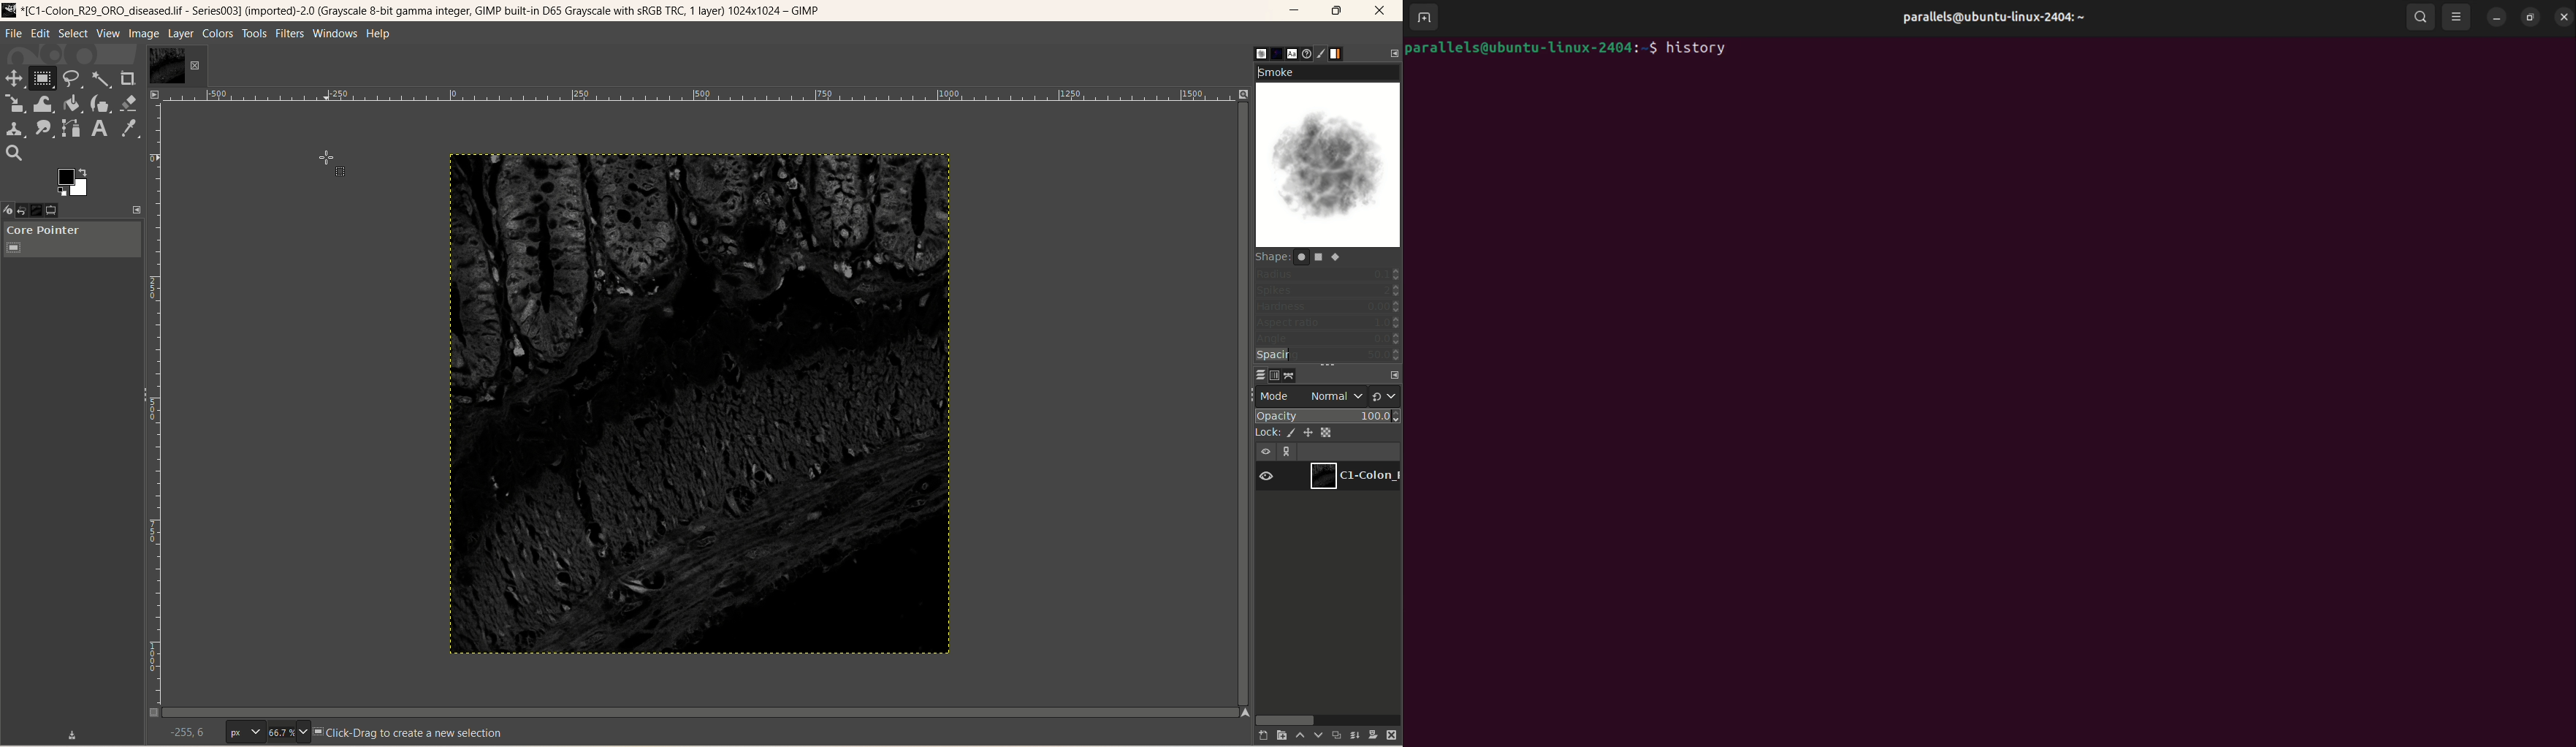 The image size is (2576, 756). What do you see at coordinates (102, 104) in the screenshot?
I see `ink tool` at bounding box center [102, 104].